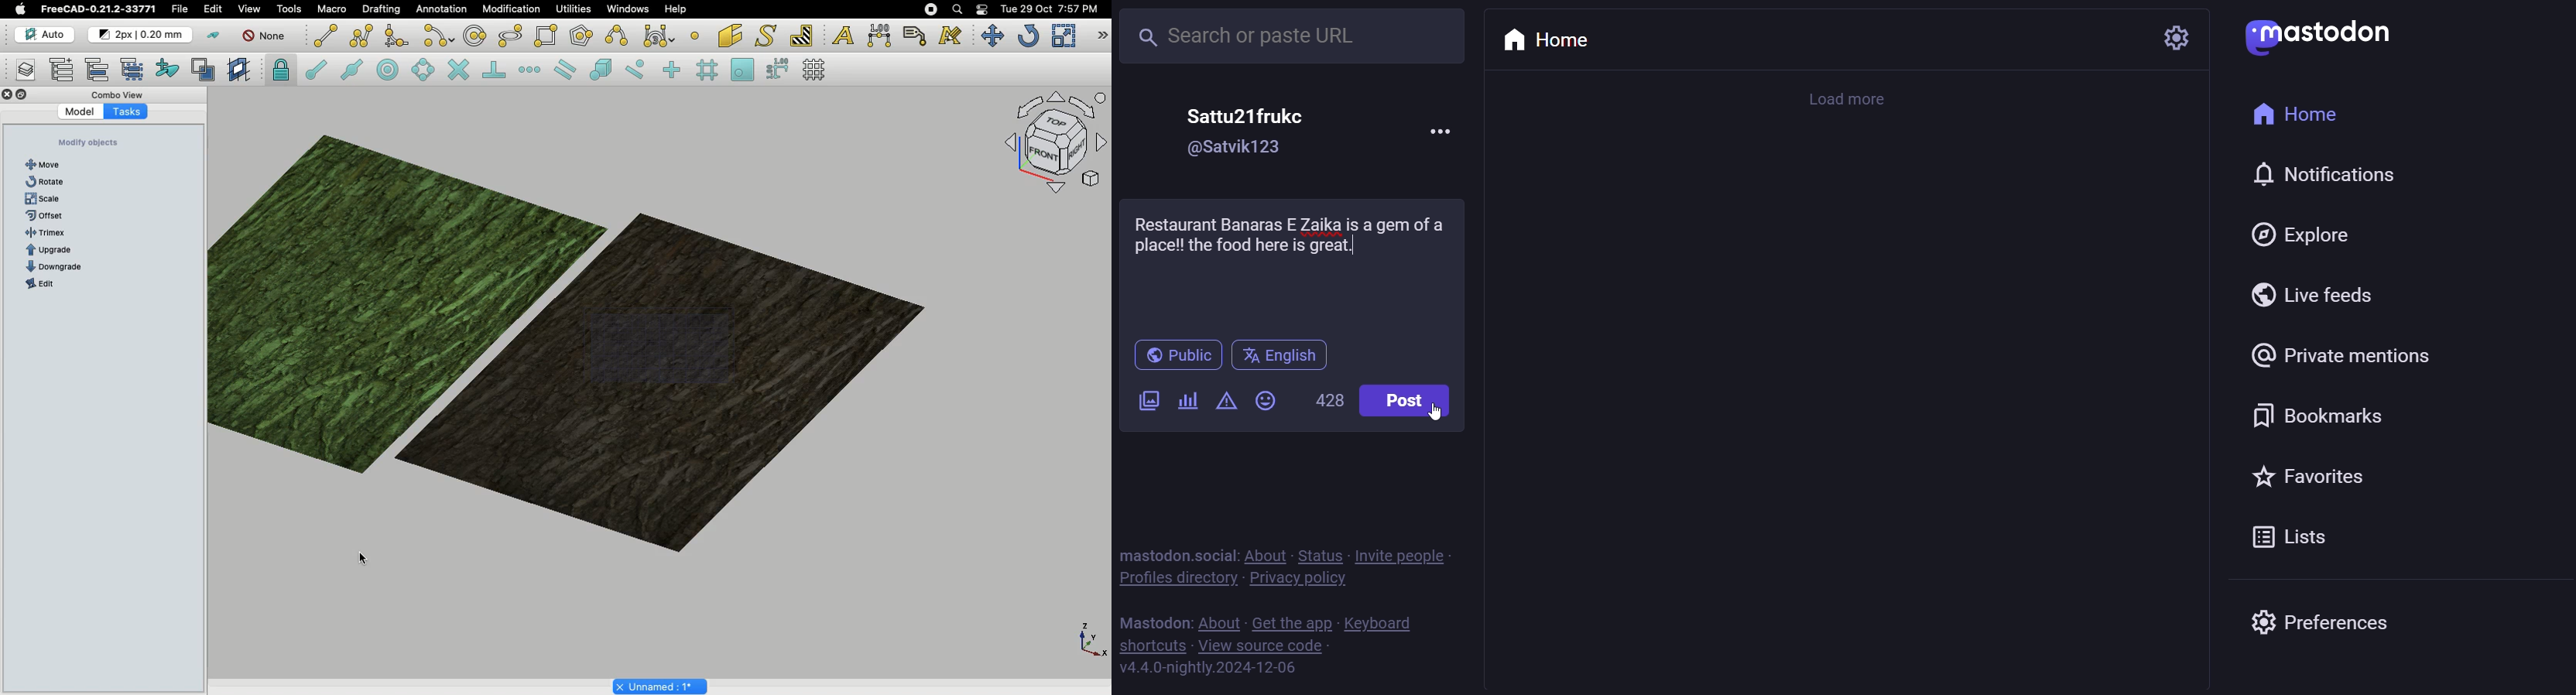 This screenshot has width=2576, height=700. Describe the element at coordinates (619, 36) in the screenshot. I see `B-spline` at that location.